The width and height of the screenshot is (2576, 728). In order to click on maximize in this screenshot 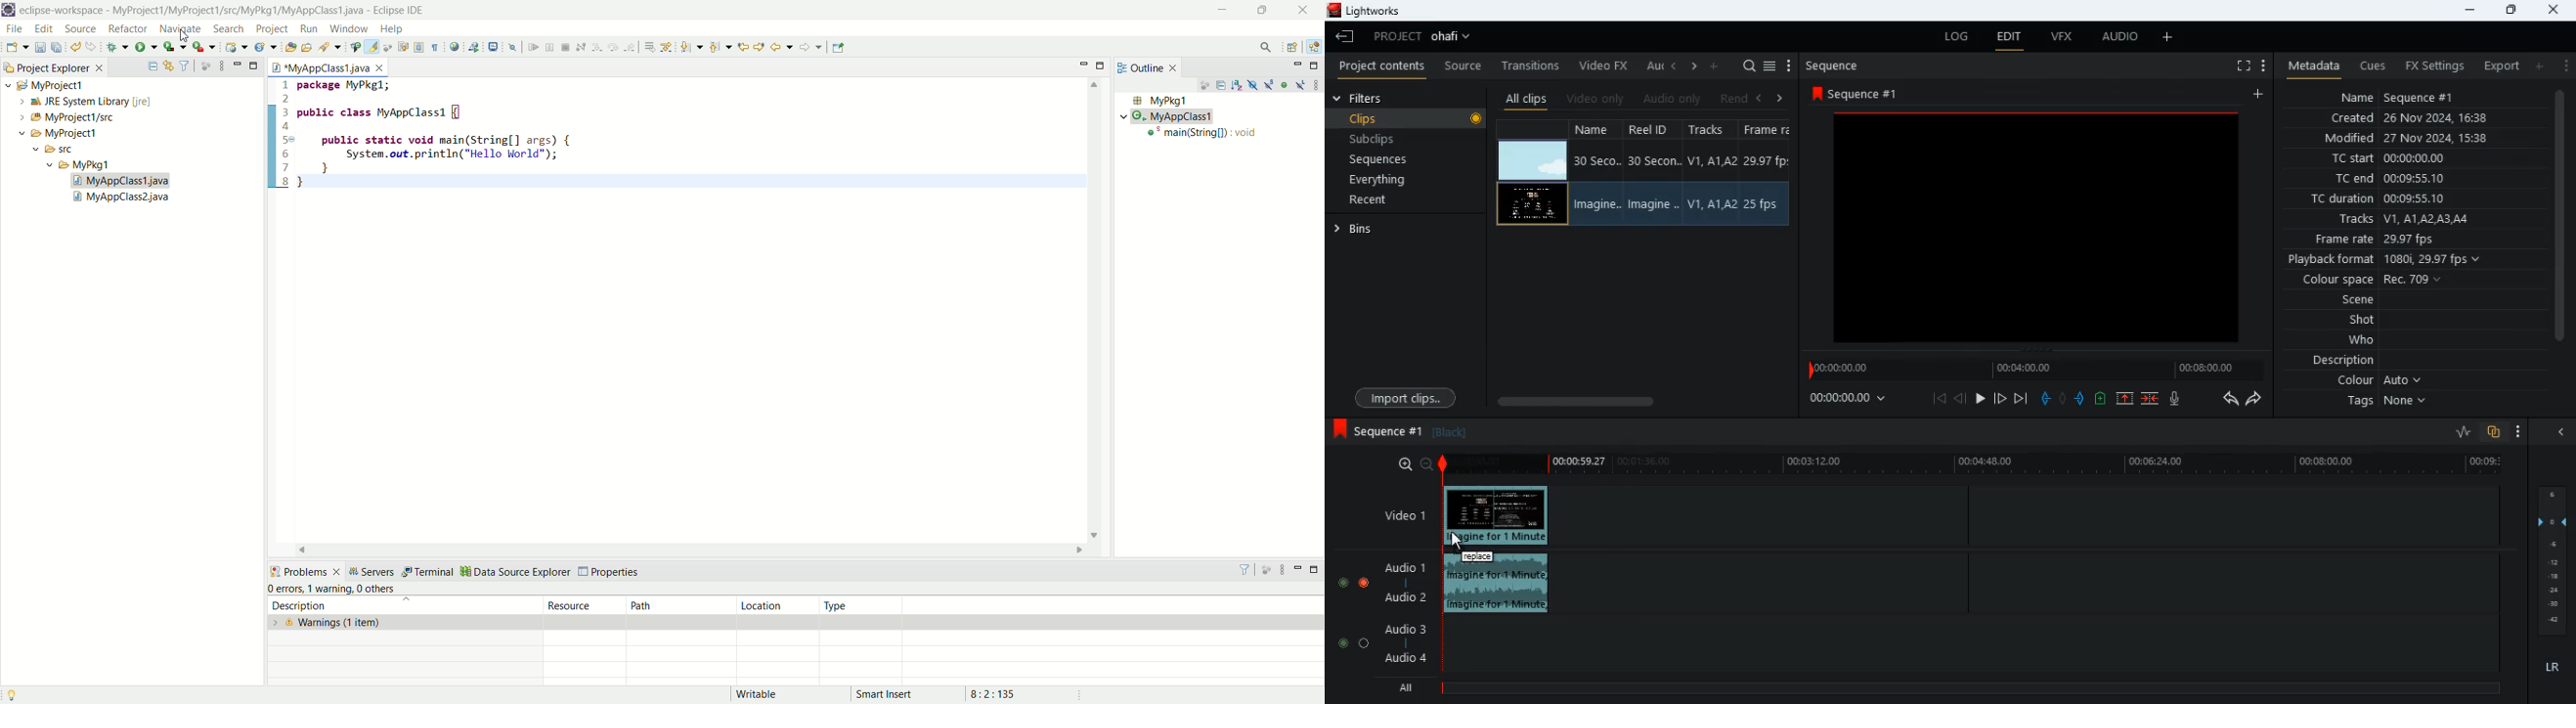, I will do `click(1314, 569)`.